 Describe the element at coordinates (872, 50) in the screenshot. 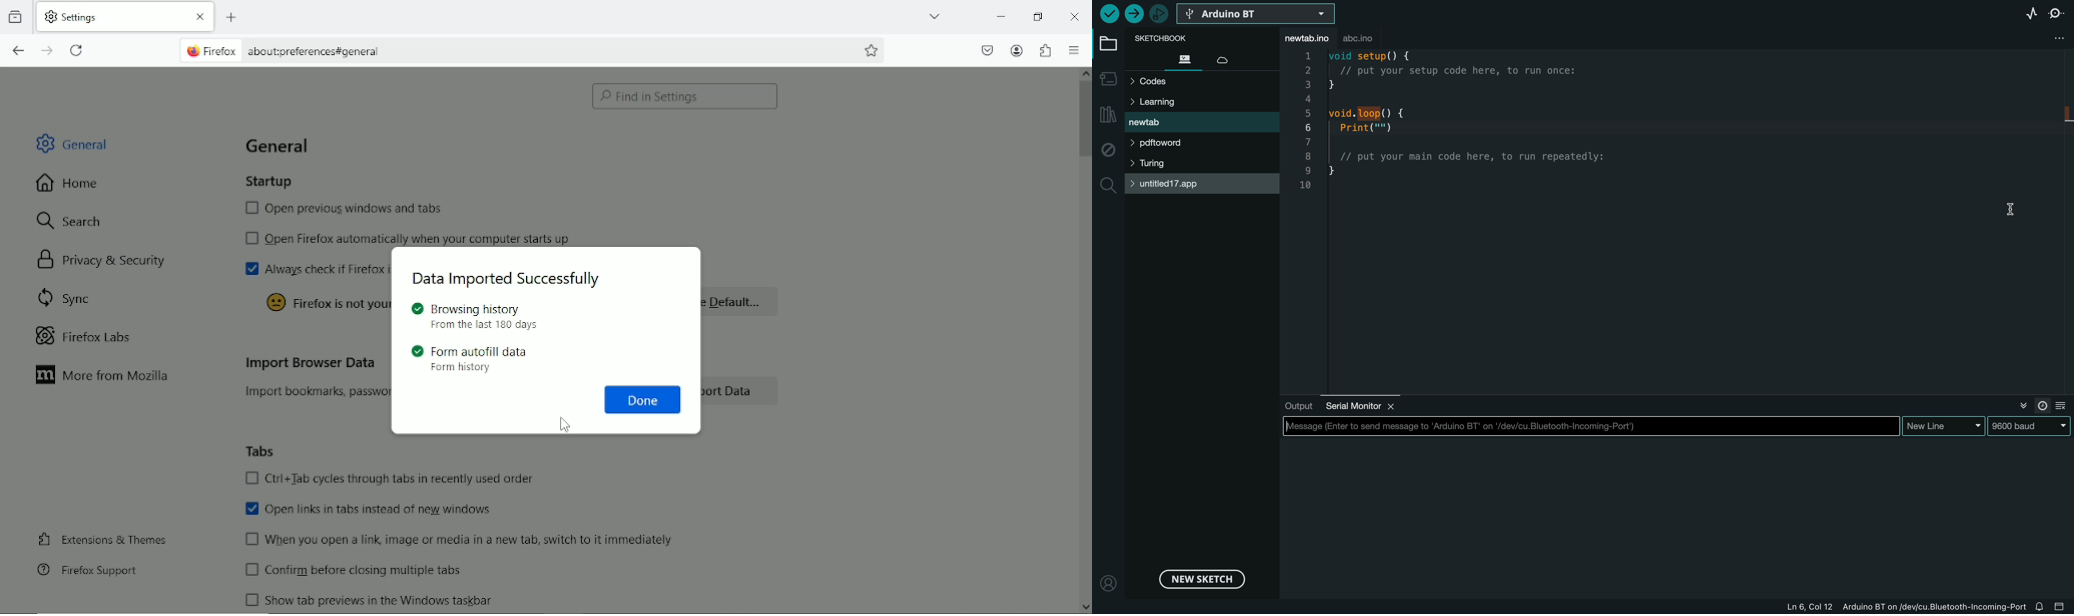

I see `Bookmark this page` at that location.